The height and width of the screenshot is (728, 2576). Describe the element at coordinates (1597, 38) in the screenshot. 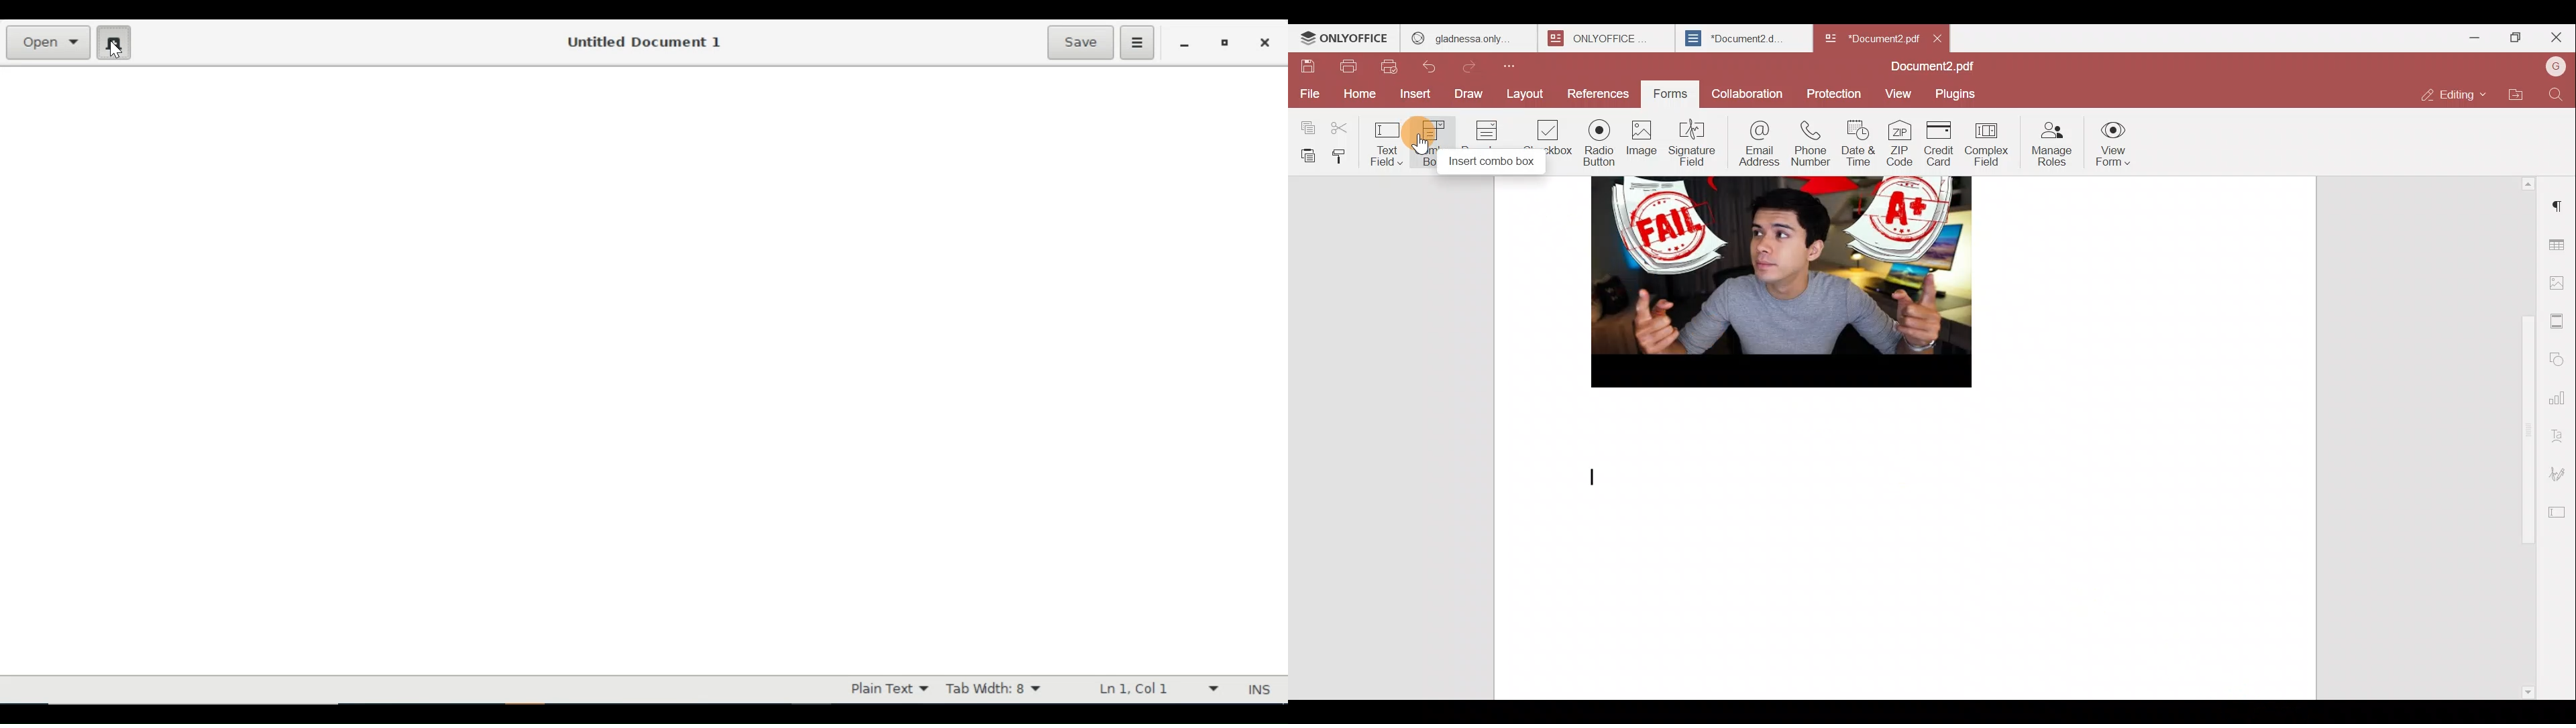

I see `ONLYOFFICE` at that location.